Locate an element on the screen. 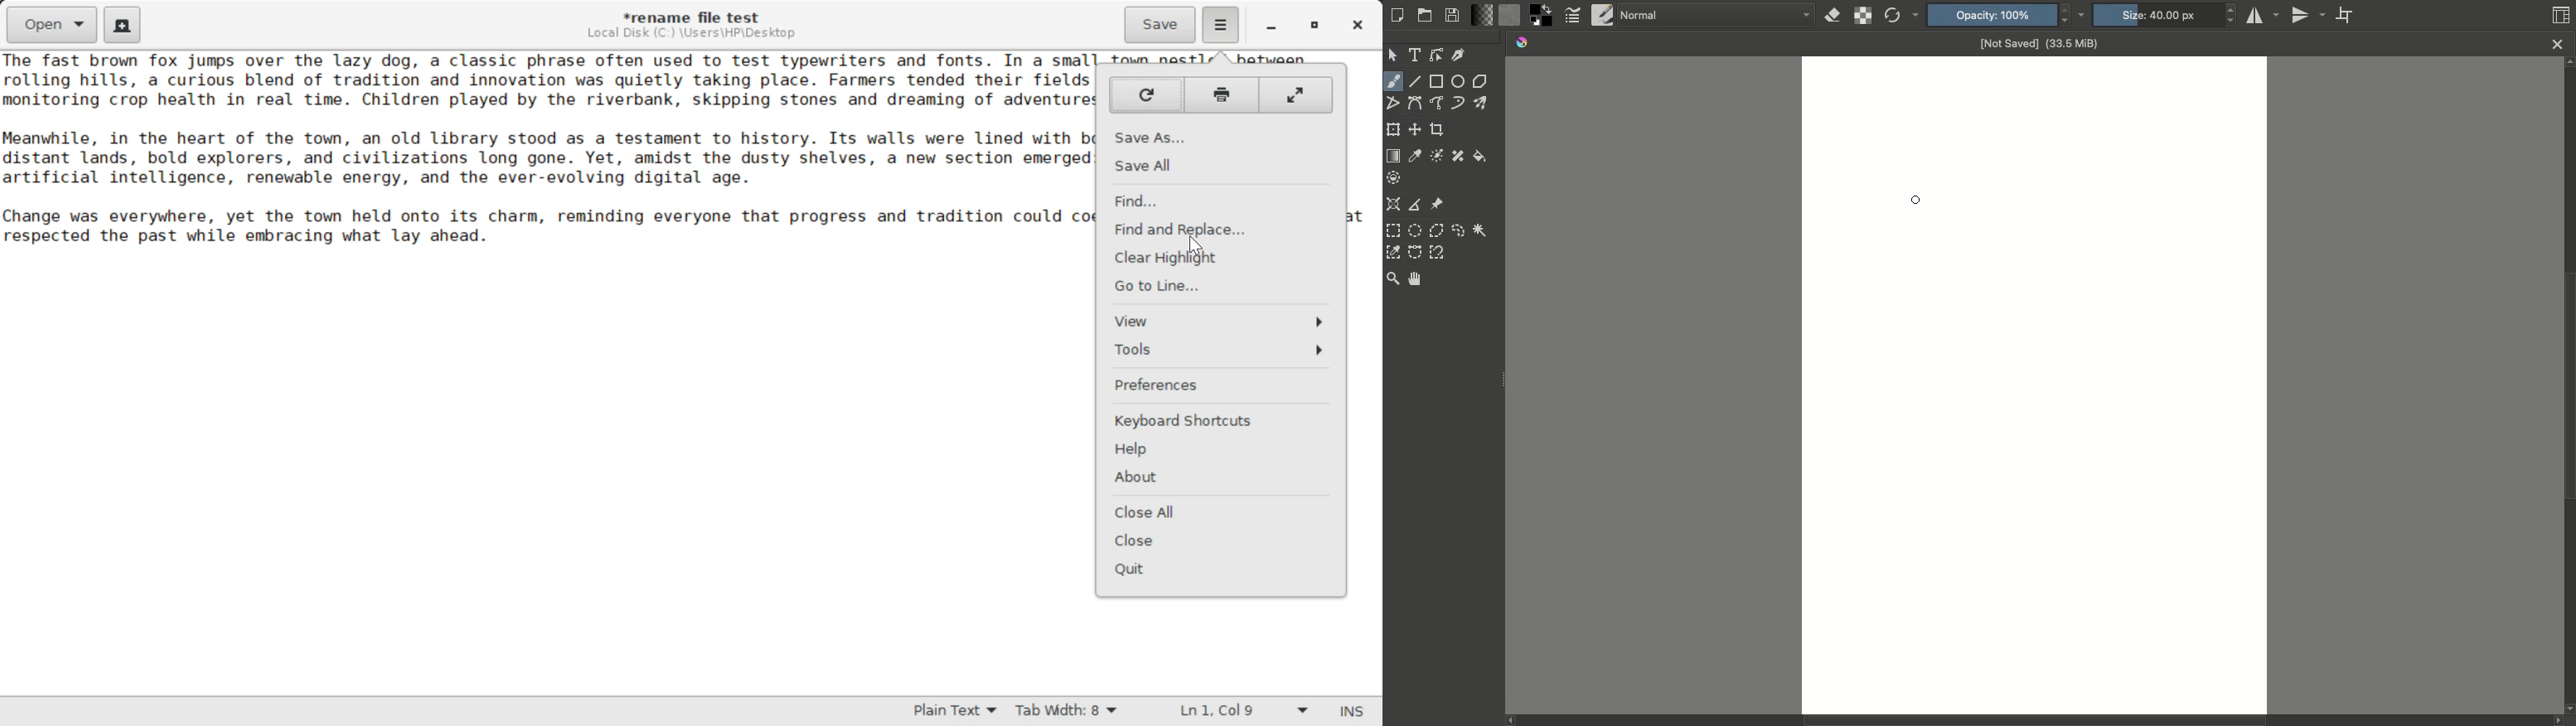 This screenshot has height=728, width=2576. References image tool is located at coordinates (1438, 204).